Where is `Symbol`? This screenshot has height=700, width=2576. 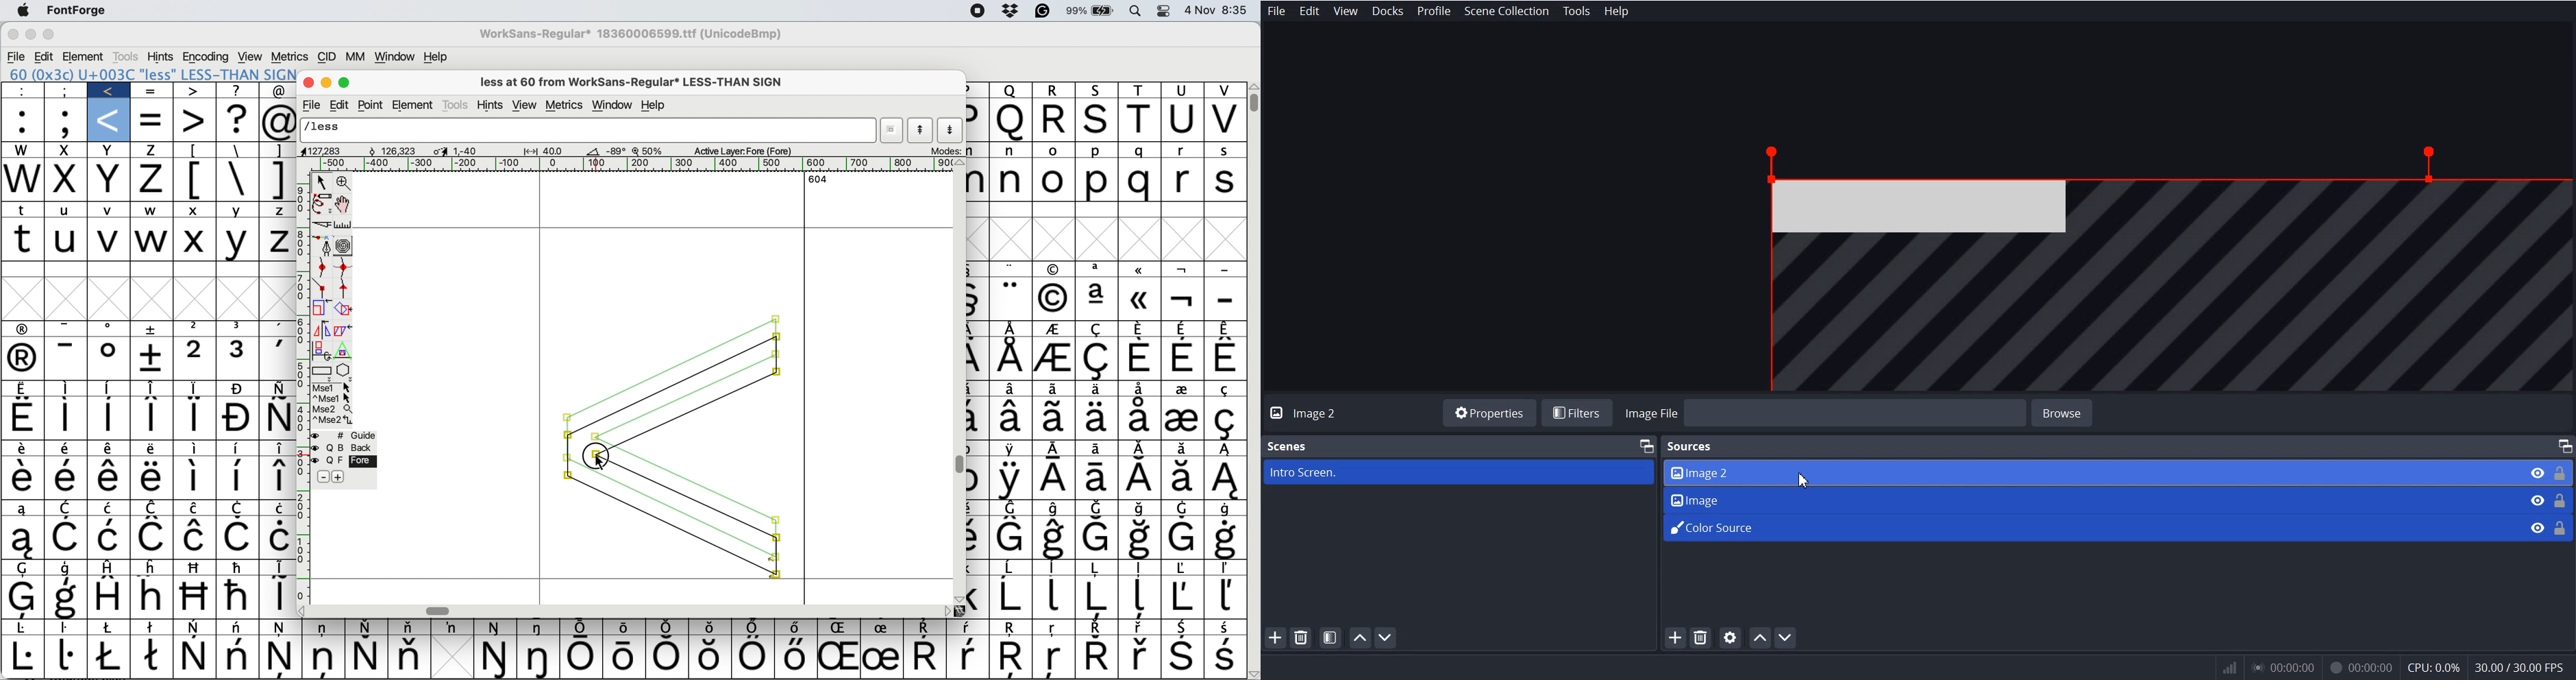
Symbol is located at coordinates (1092, 629).